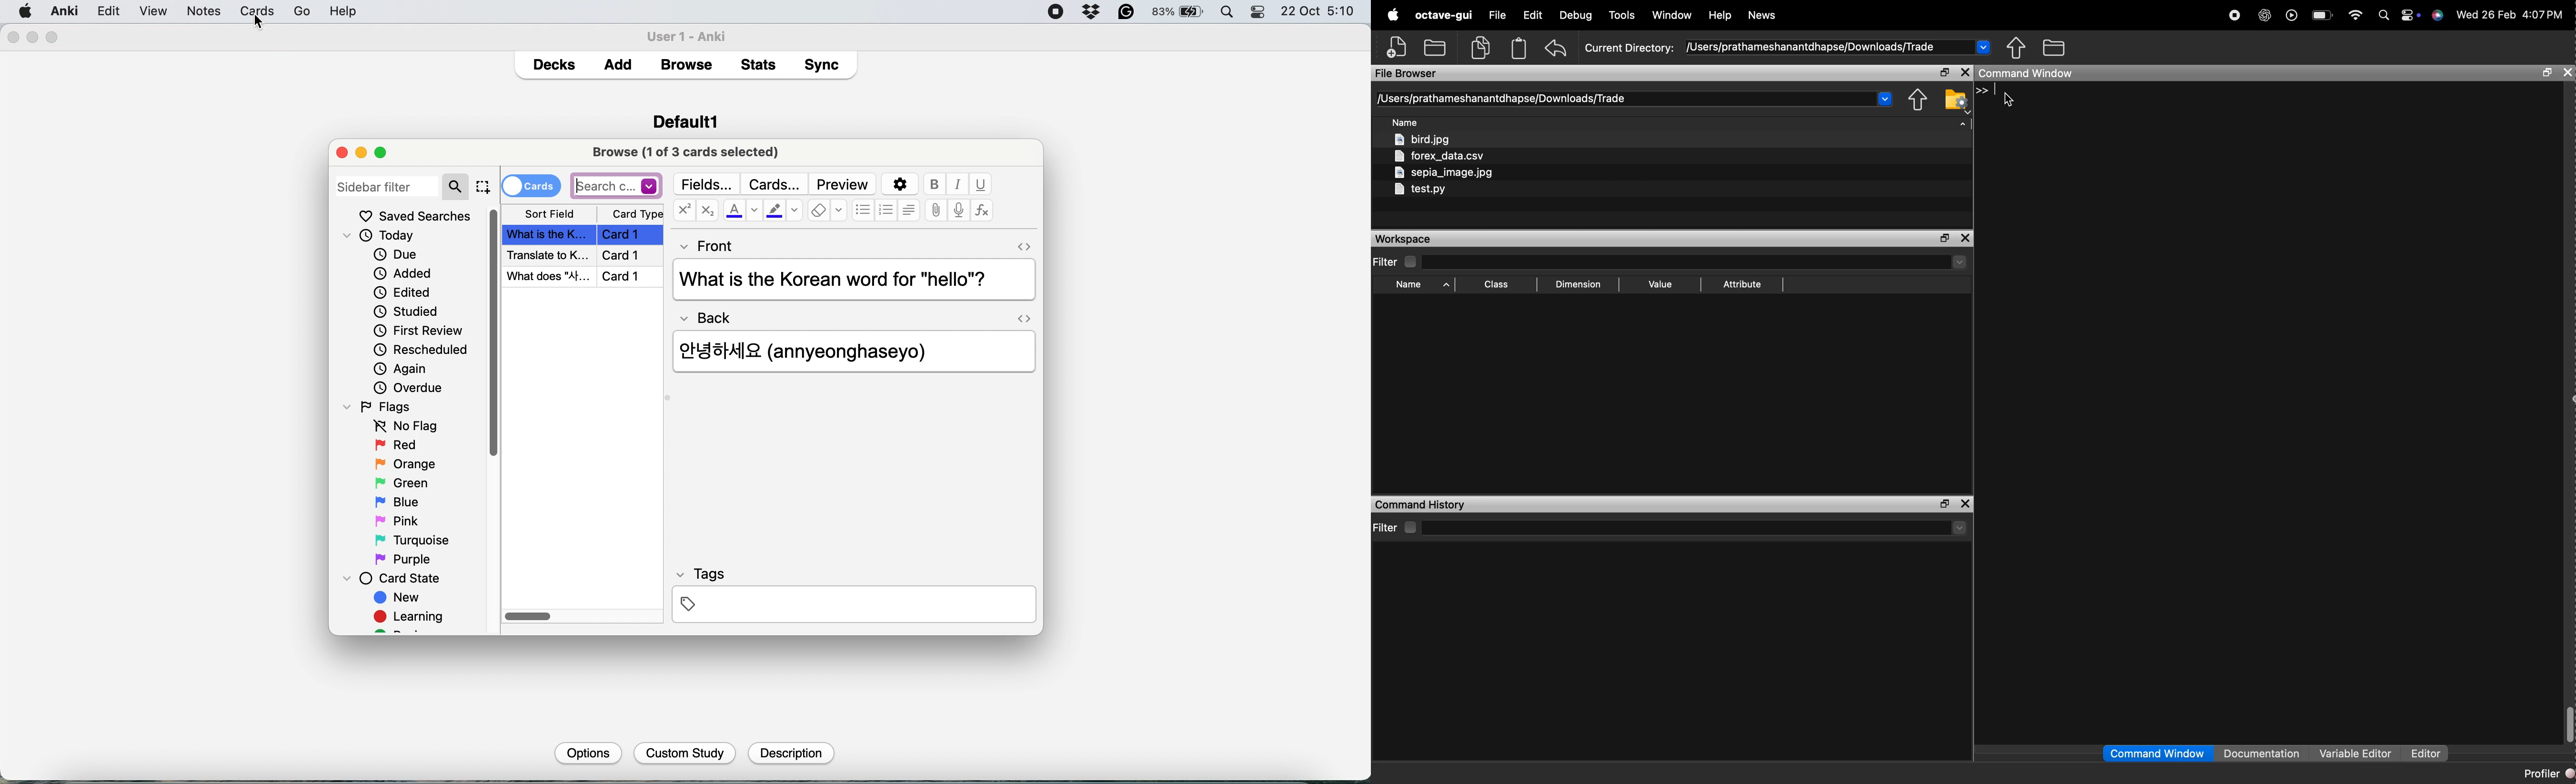 The width and height of the screenshot is (2576, 784). What do you see at coordinates (26, 10) in the screenshot?
I see `system logo` at bounding box center [26, 10].